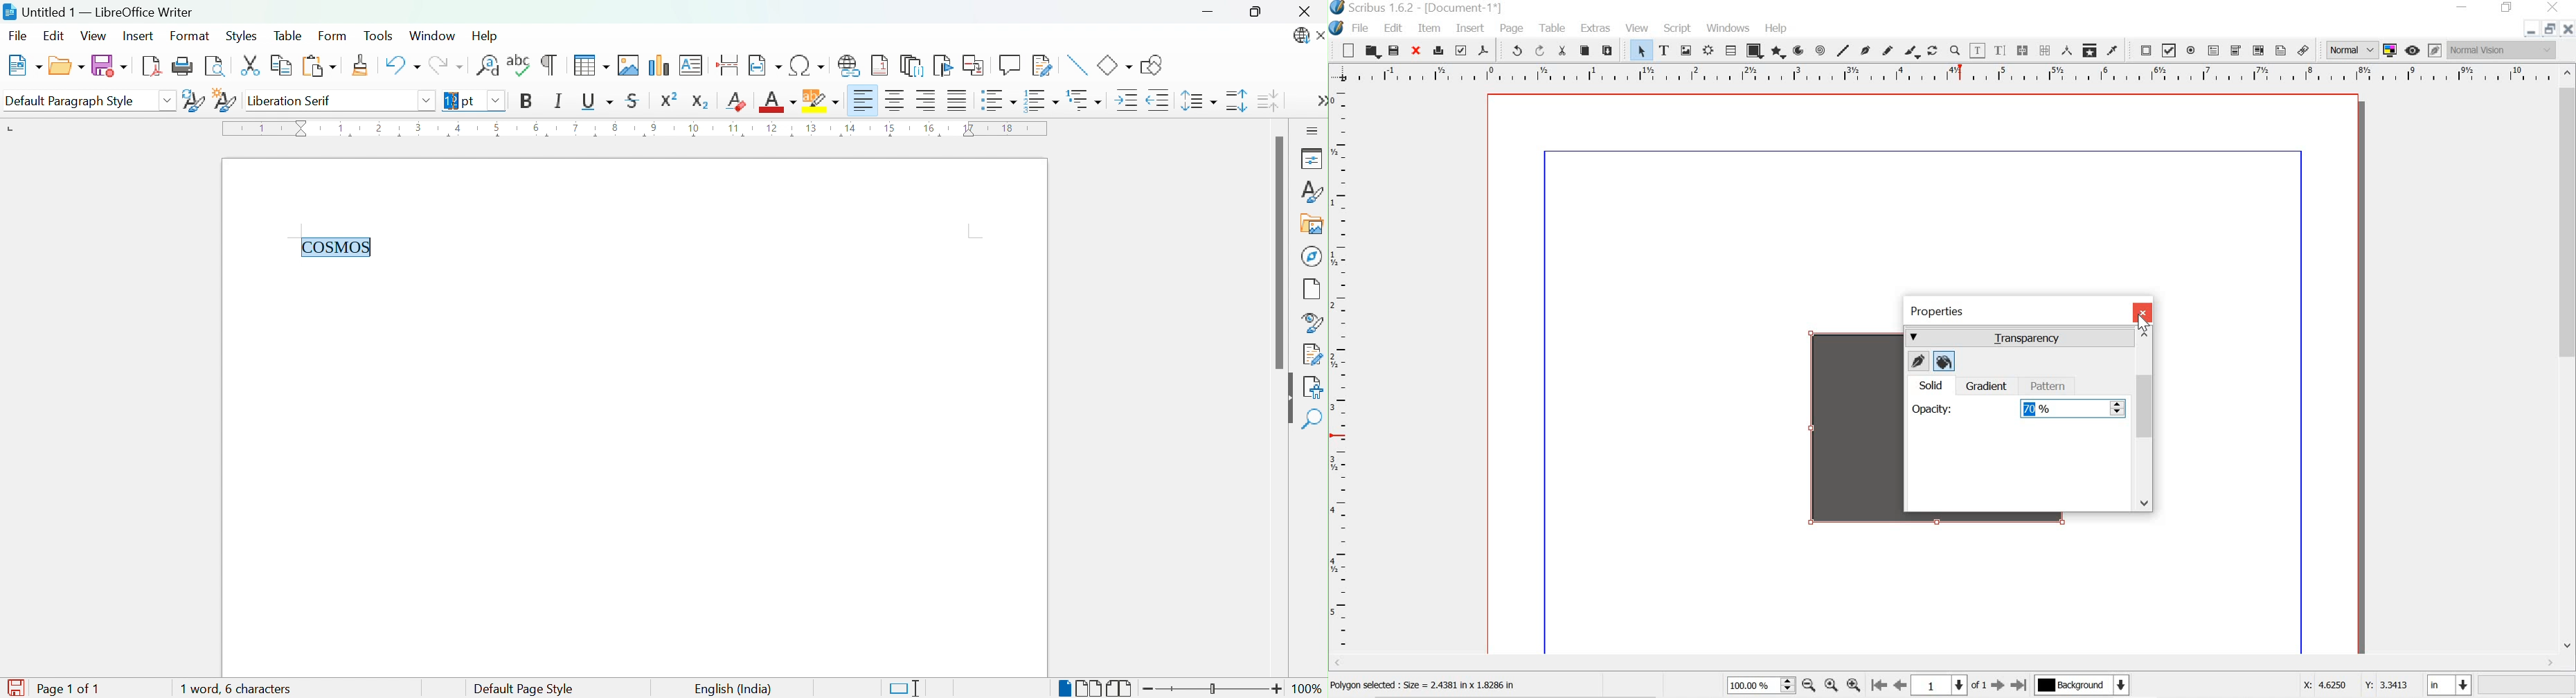  Describe the element at coordinates (1910, 51) in the screenshot. I see `calligraphic line` at that location.